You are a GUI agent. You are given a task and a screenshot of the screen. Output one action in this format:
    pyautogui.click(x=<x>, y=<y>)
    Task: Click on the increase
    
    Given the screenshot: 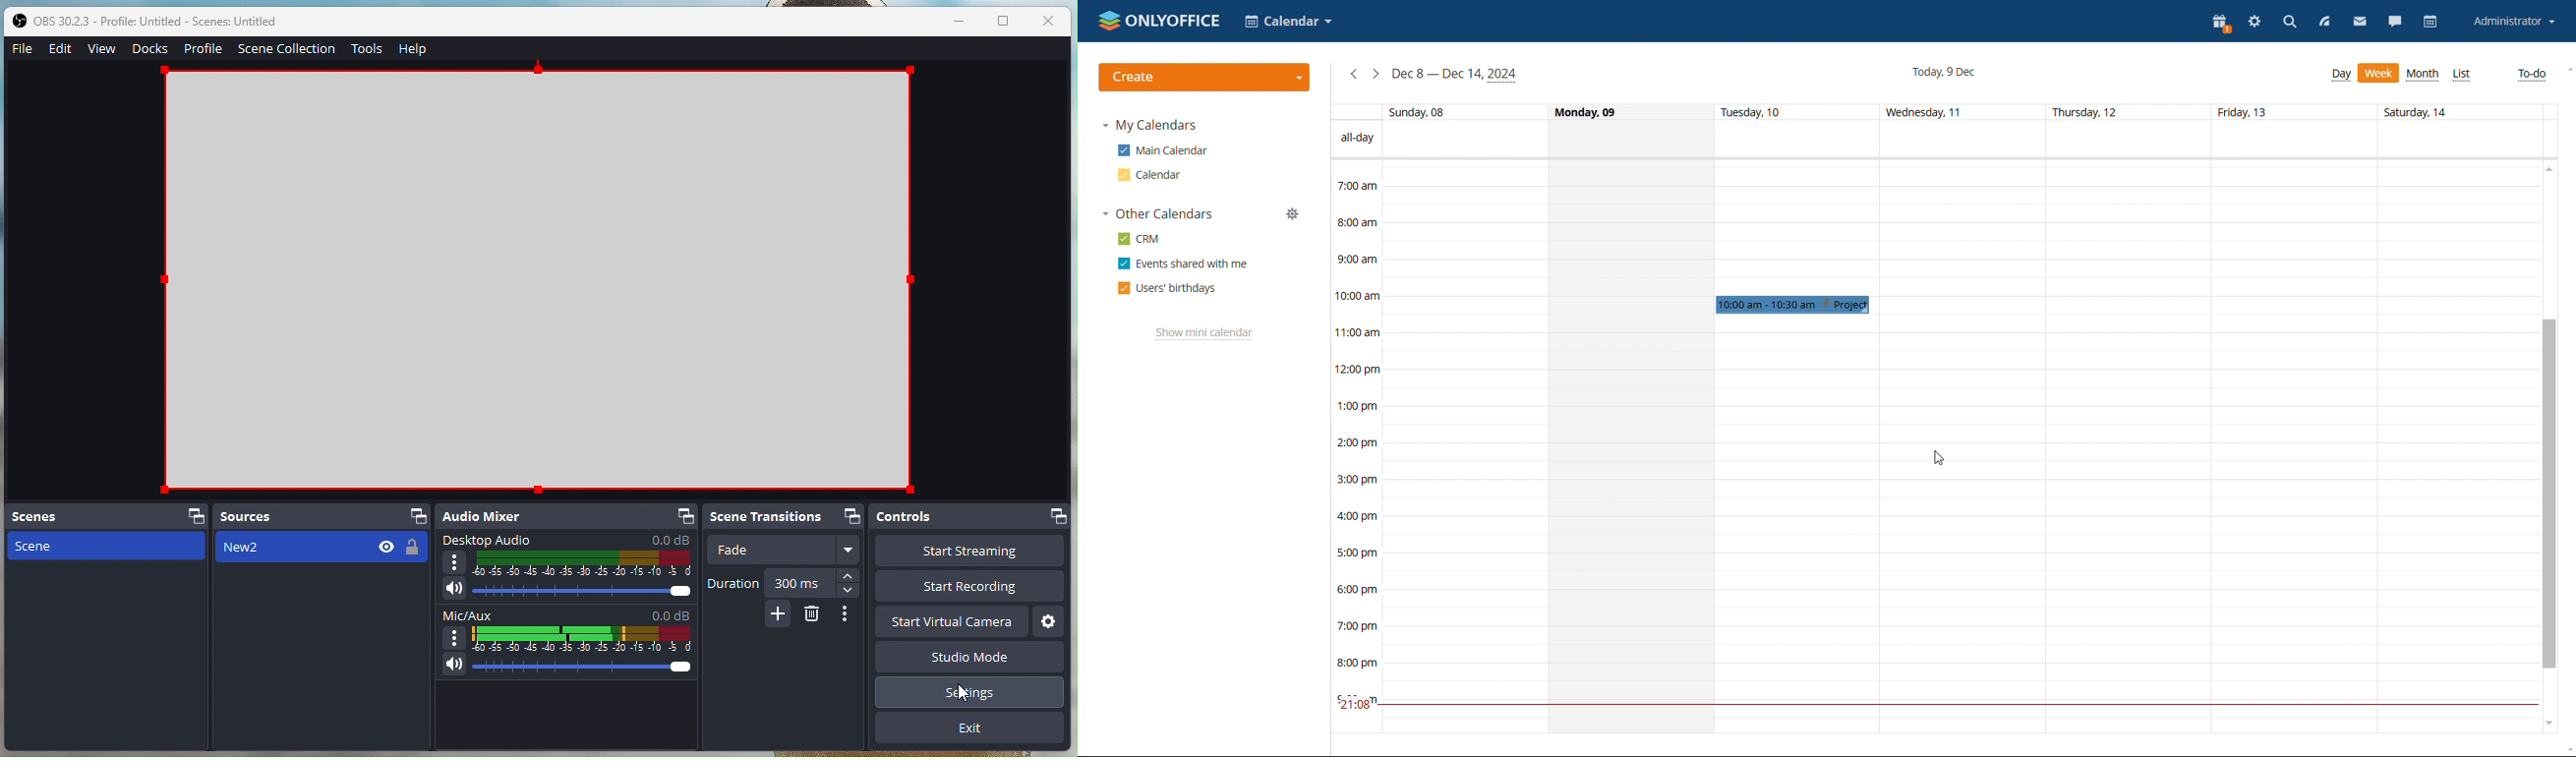 What is the action you would take?
    pyautogui.click(x=848, y=574)
    